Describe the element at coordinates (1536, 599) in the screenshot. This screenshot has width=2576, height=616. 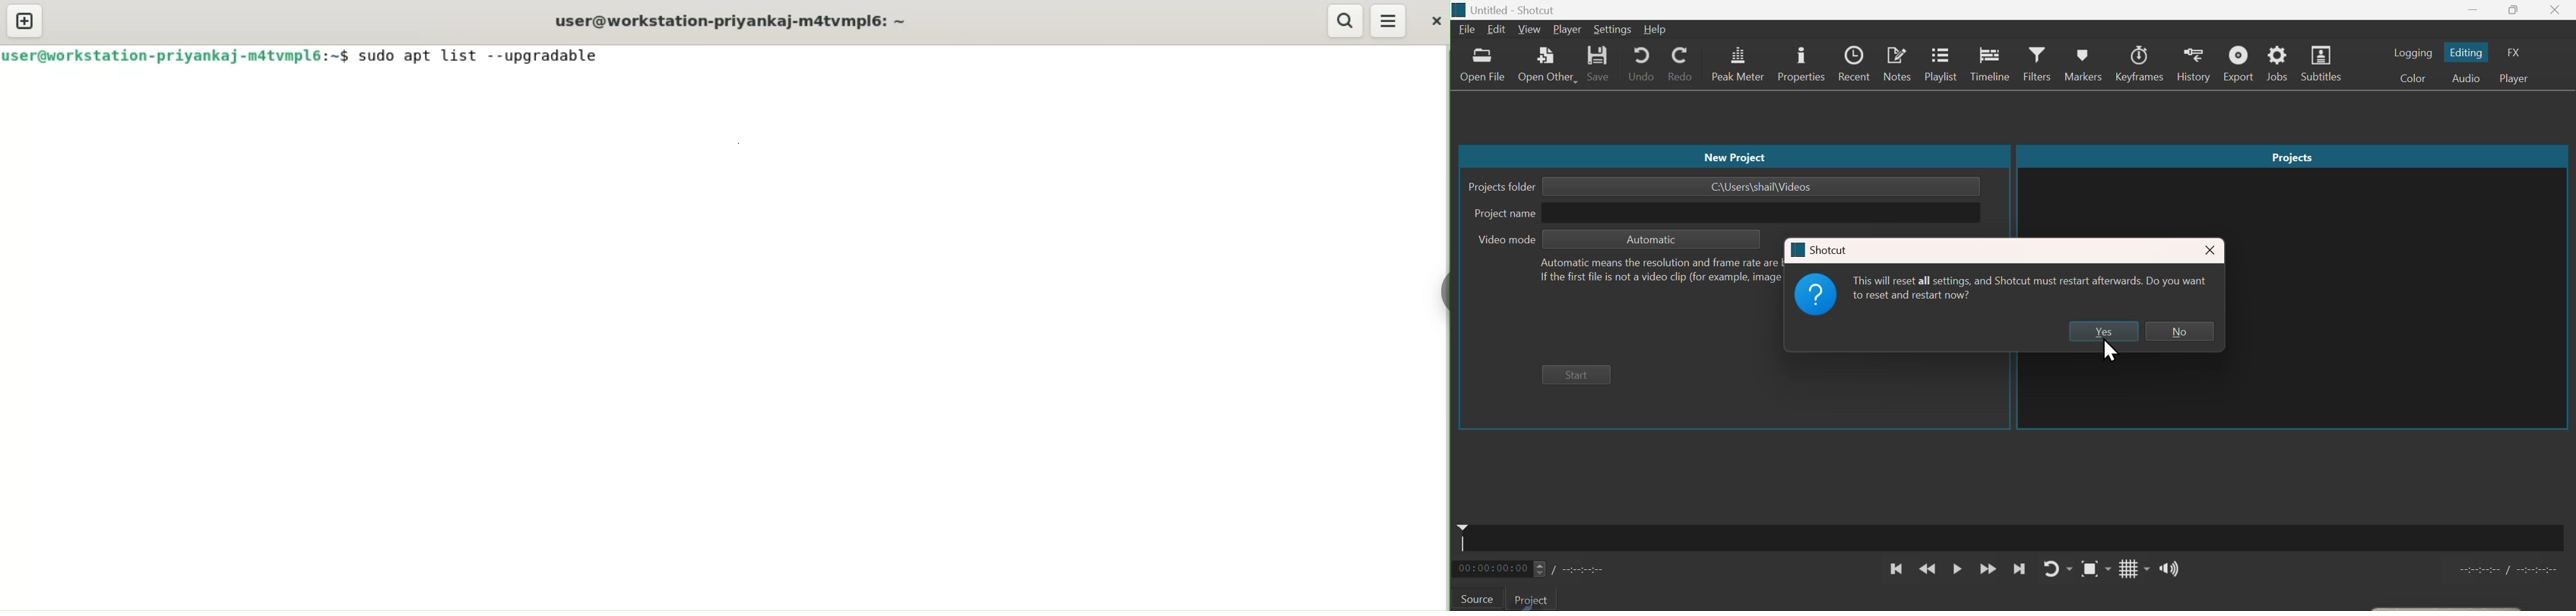
I see `project` at that location.